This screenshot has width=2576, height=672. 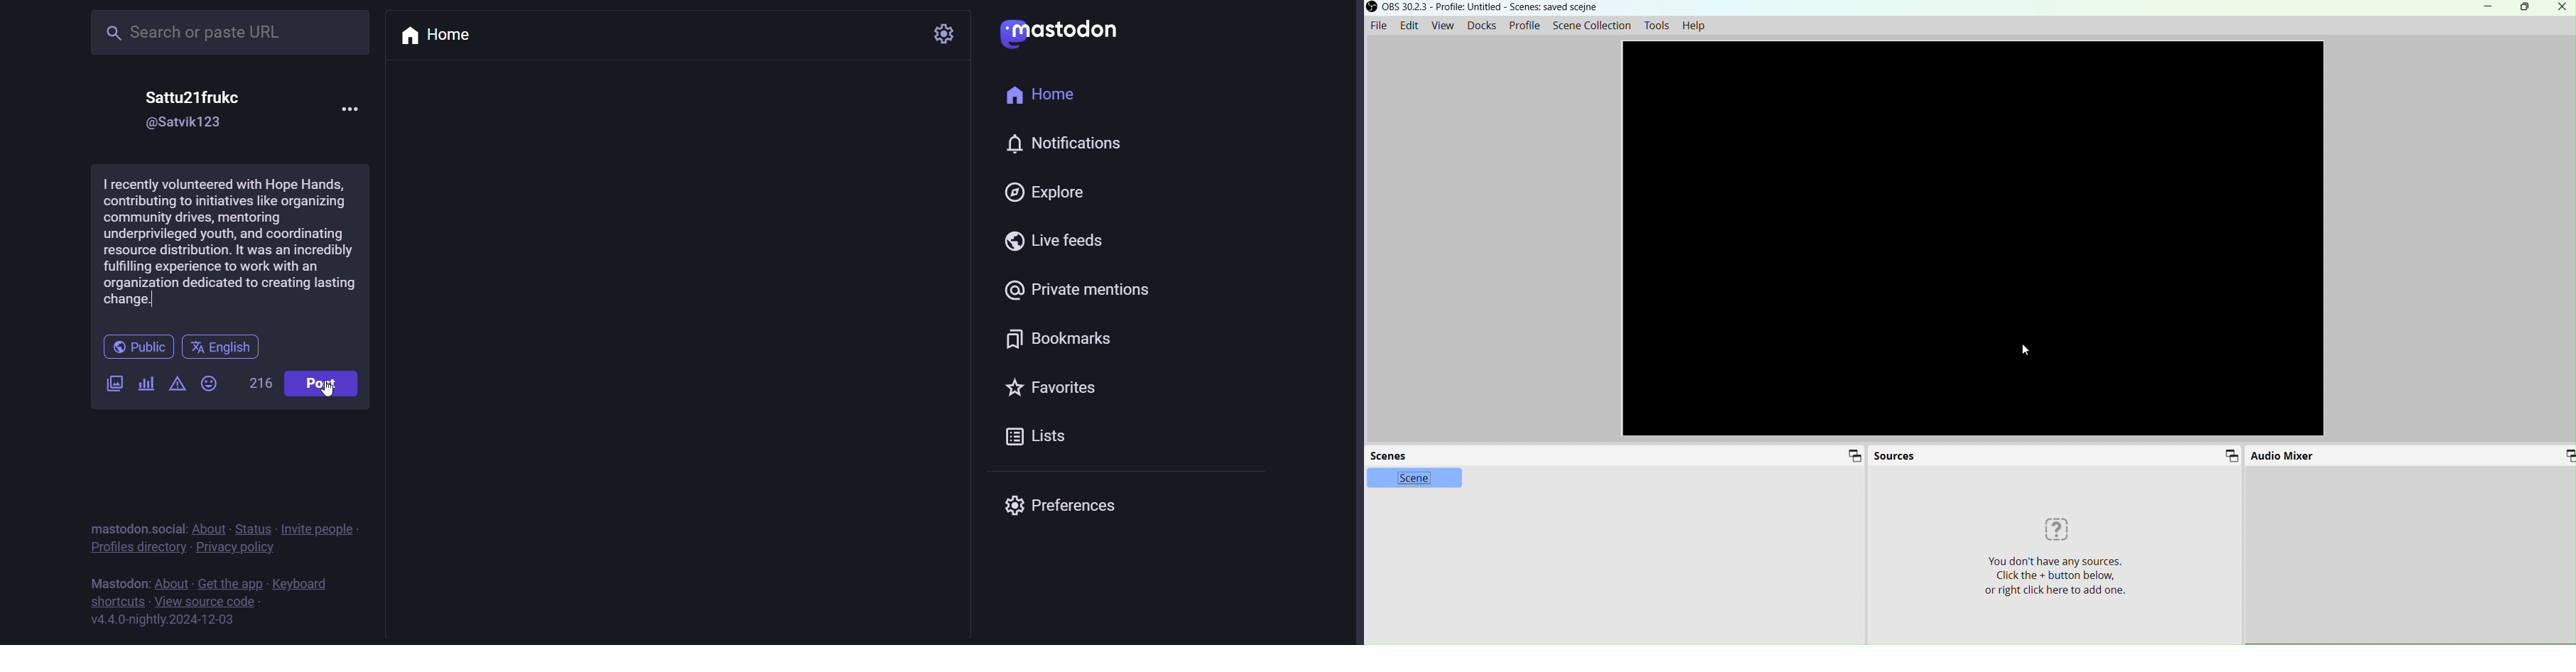 What do you see at coordinates (1694, 25) in the screenshot?
I see `Help` at bounding box center [1694, 25].